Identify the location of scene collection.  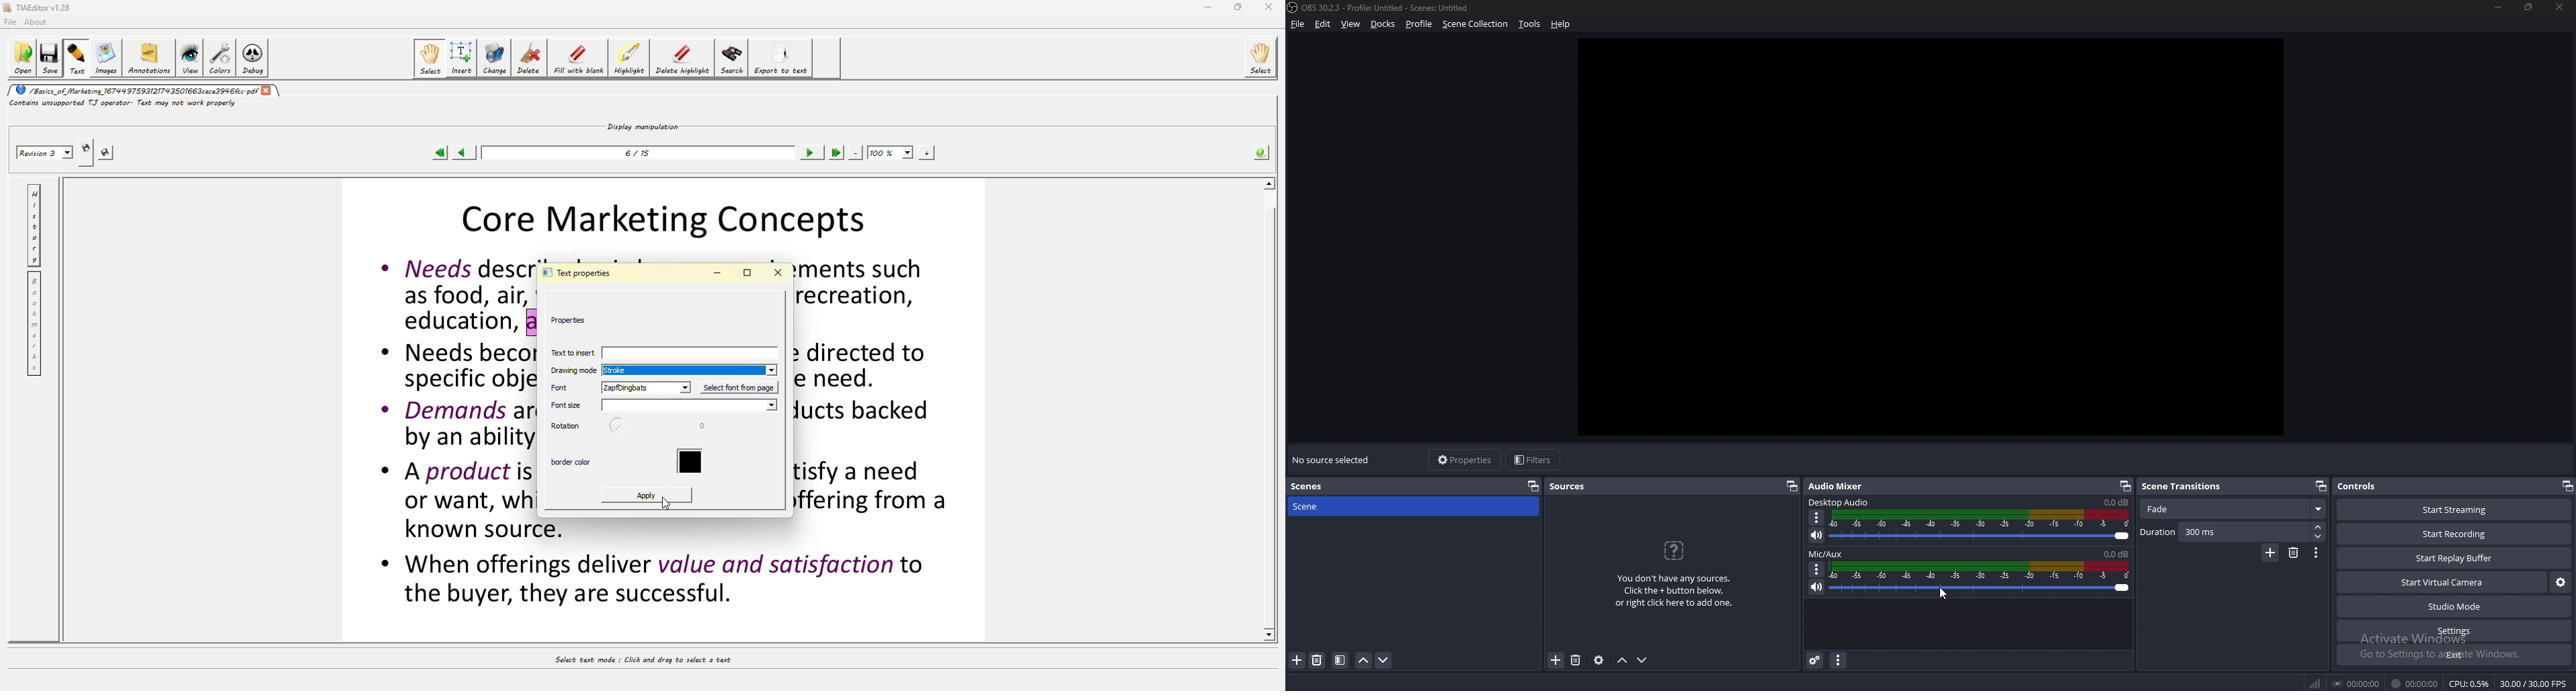
(1476, 24).